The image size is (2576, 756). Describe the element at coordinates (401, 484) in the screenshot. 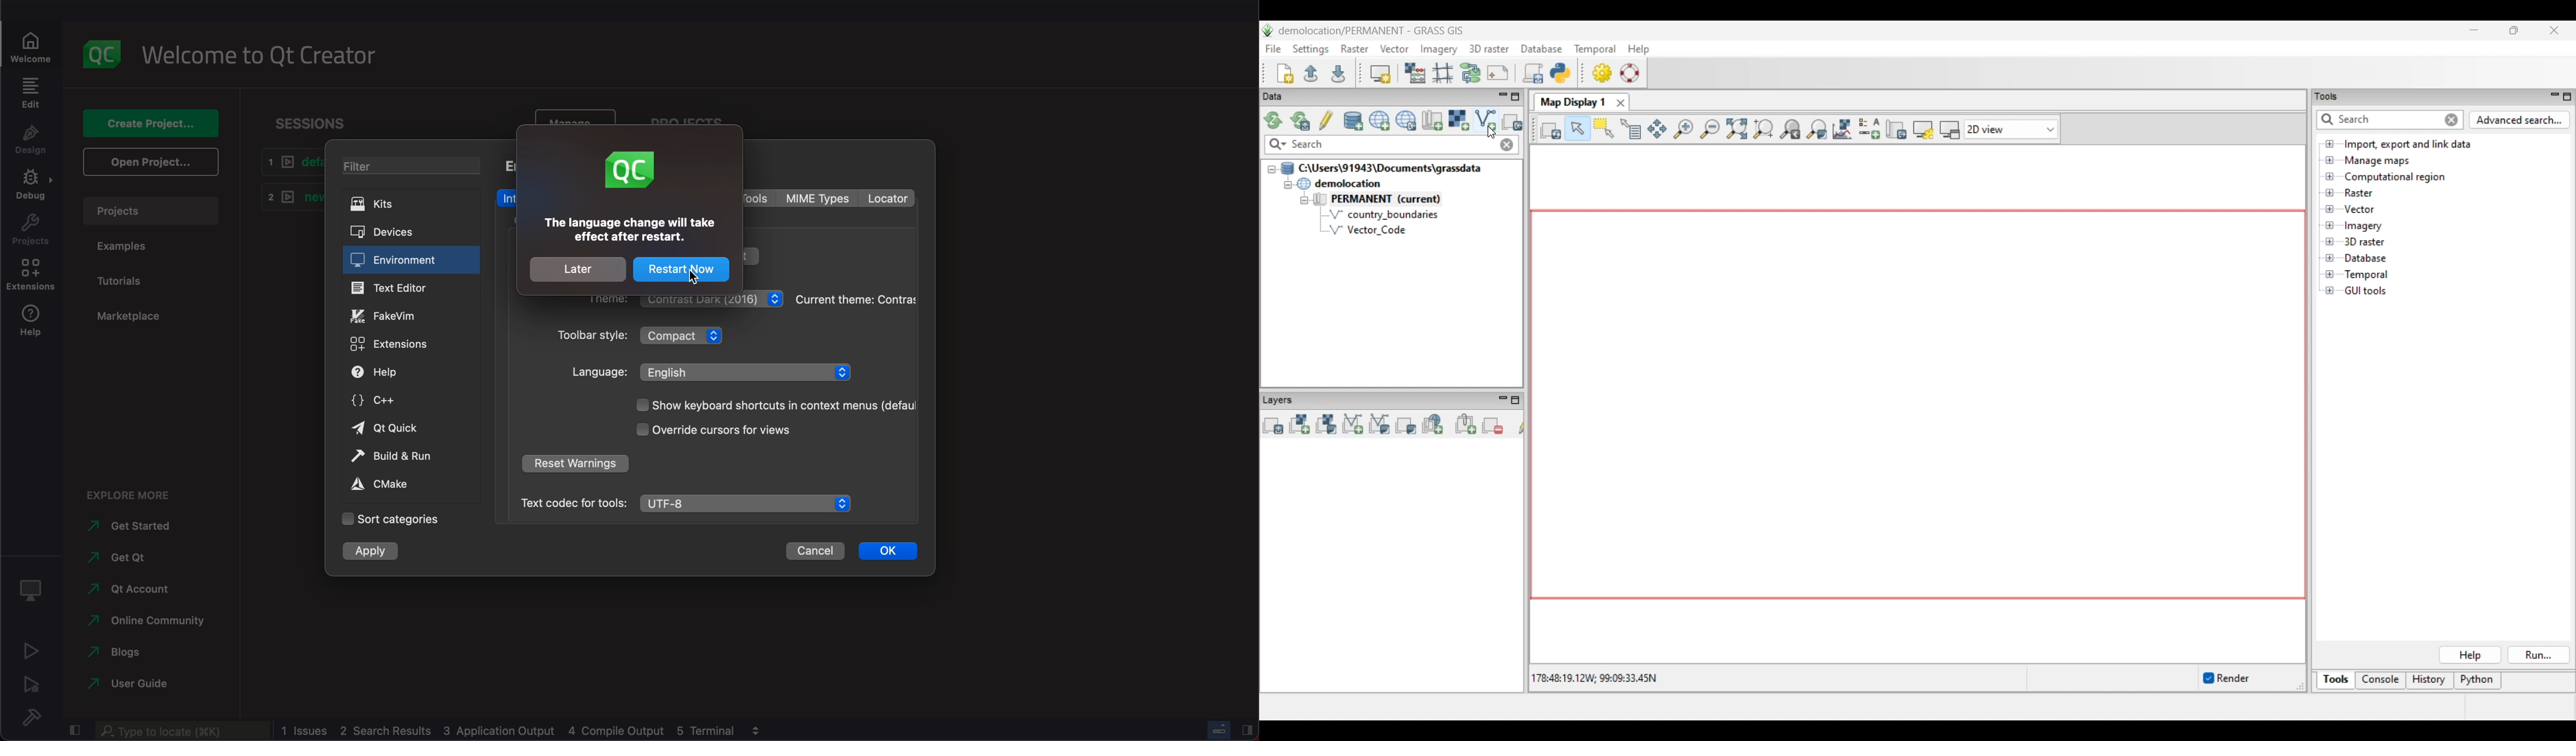

I see `cmake` at that location.